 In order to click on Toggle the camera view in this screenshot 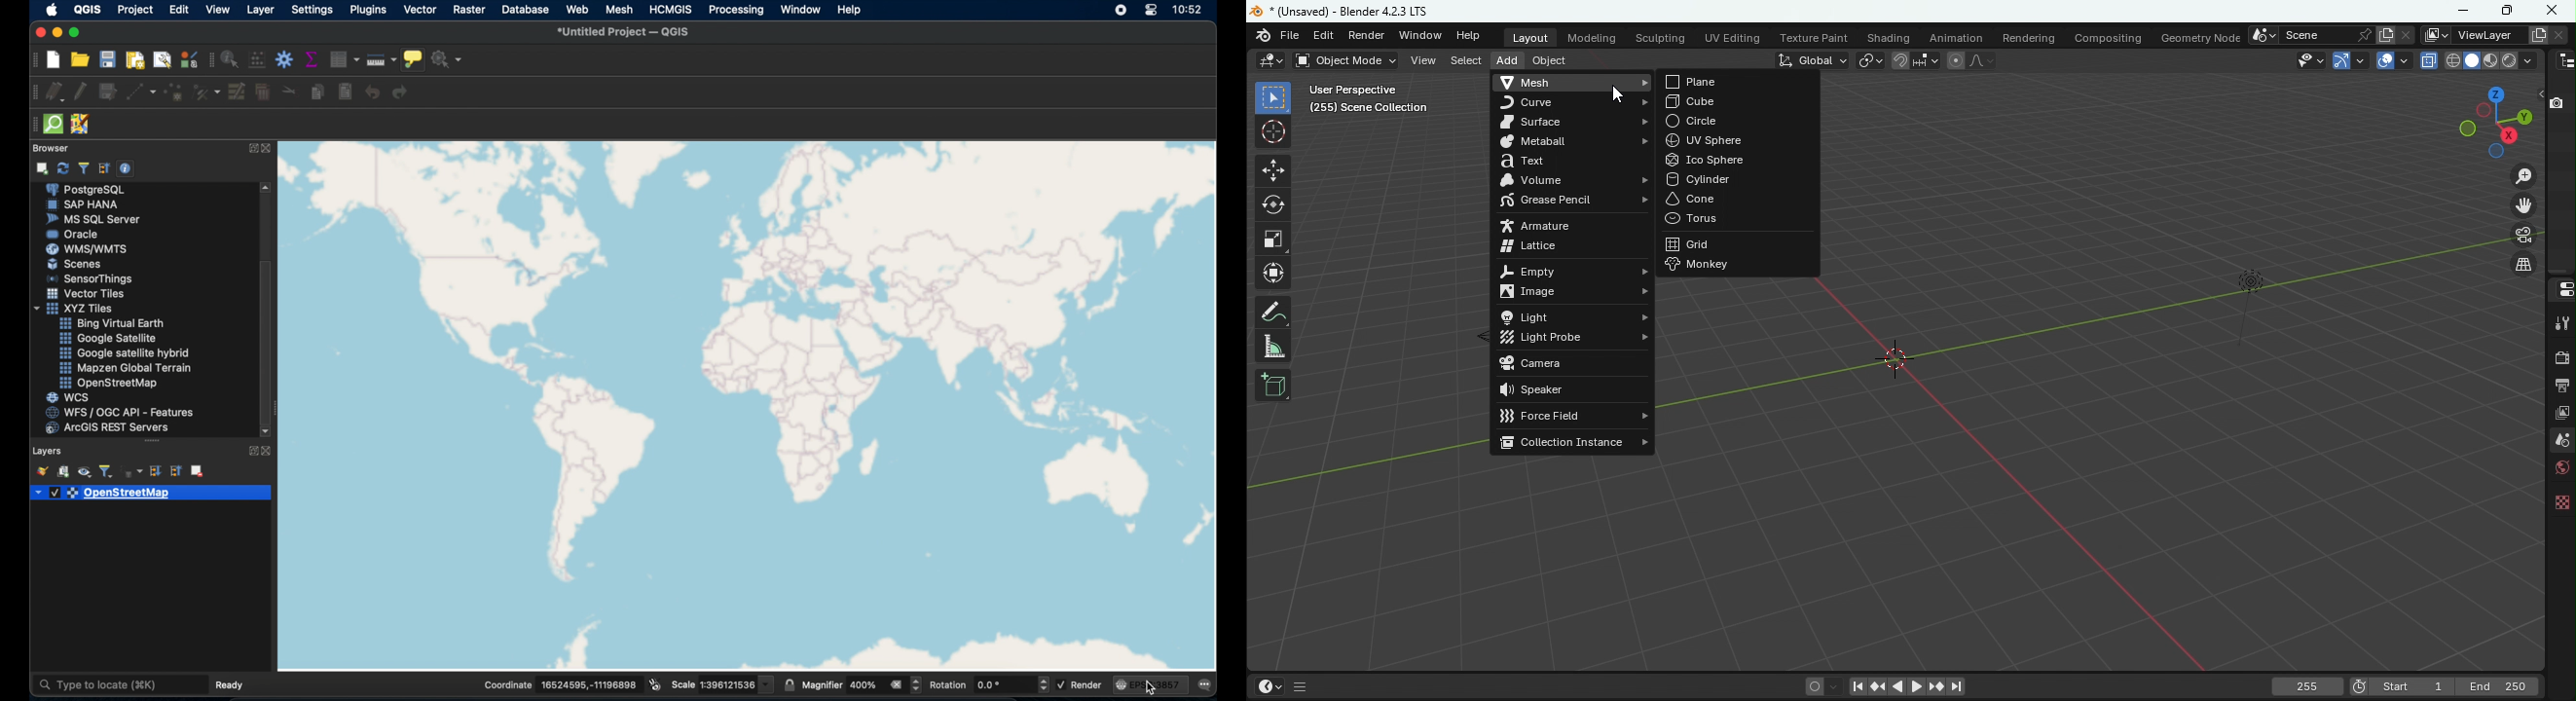, I will do `click(2524, 238)`.